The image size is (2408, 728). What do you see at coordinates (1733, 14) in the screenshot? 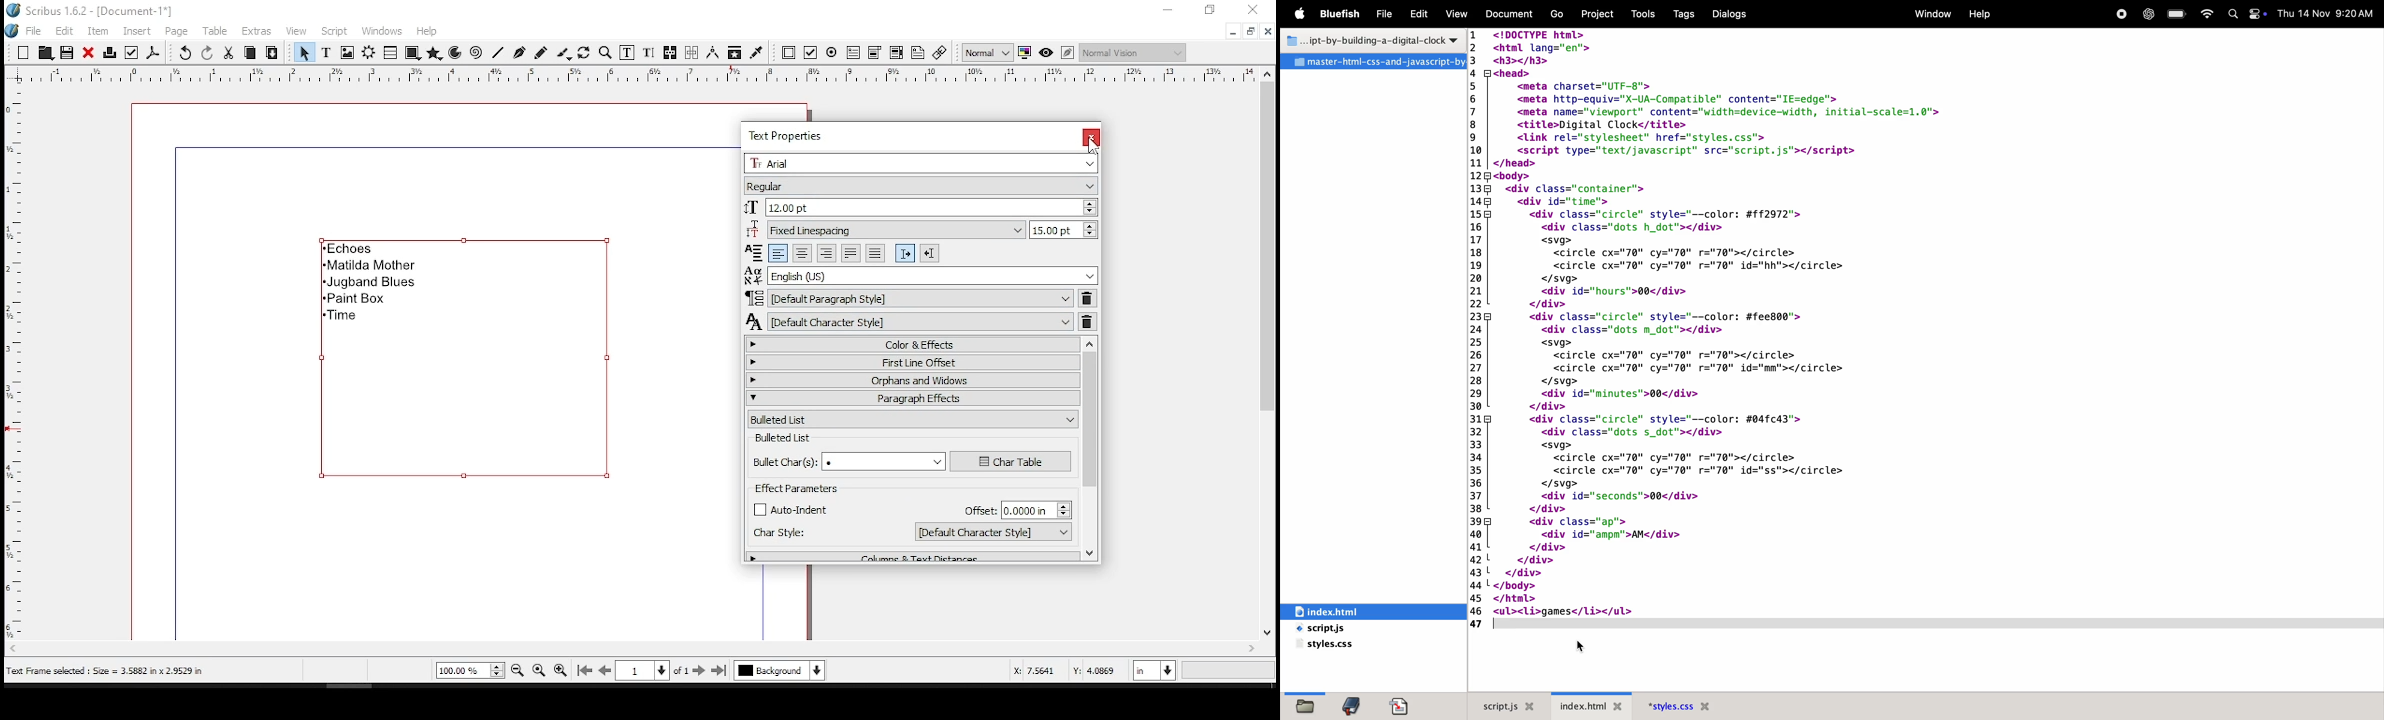
I see `Dialogs` at bounding box center [1733, 14].